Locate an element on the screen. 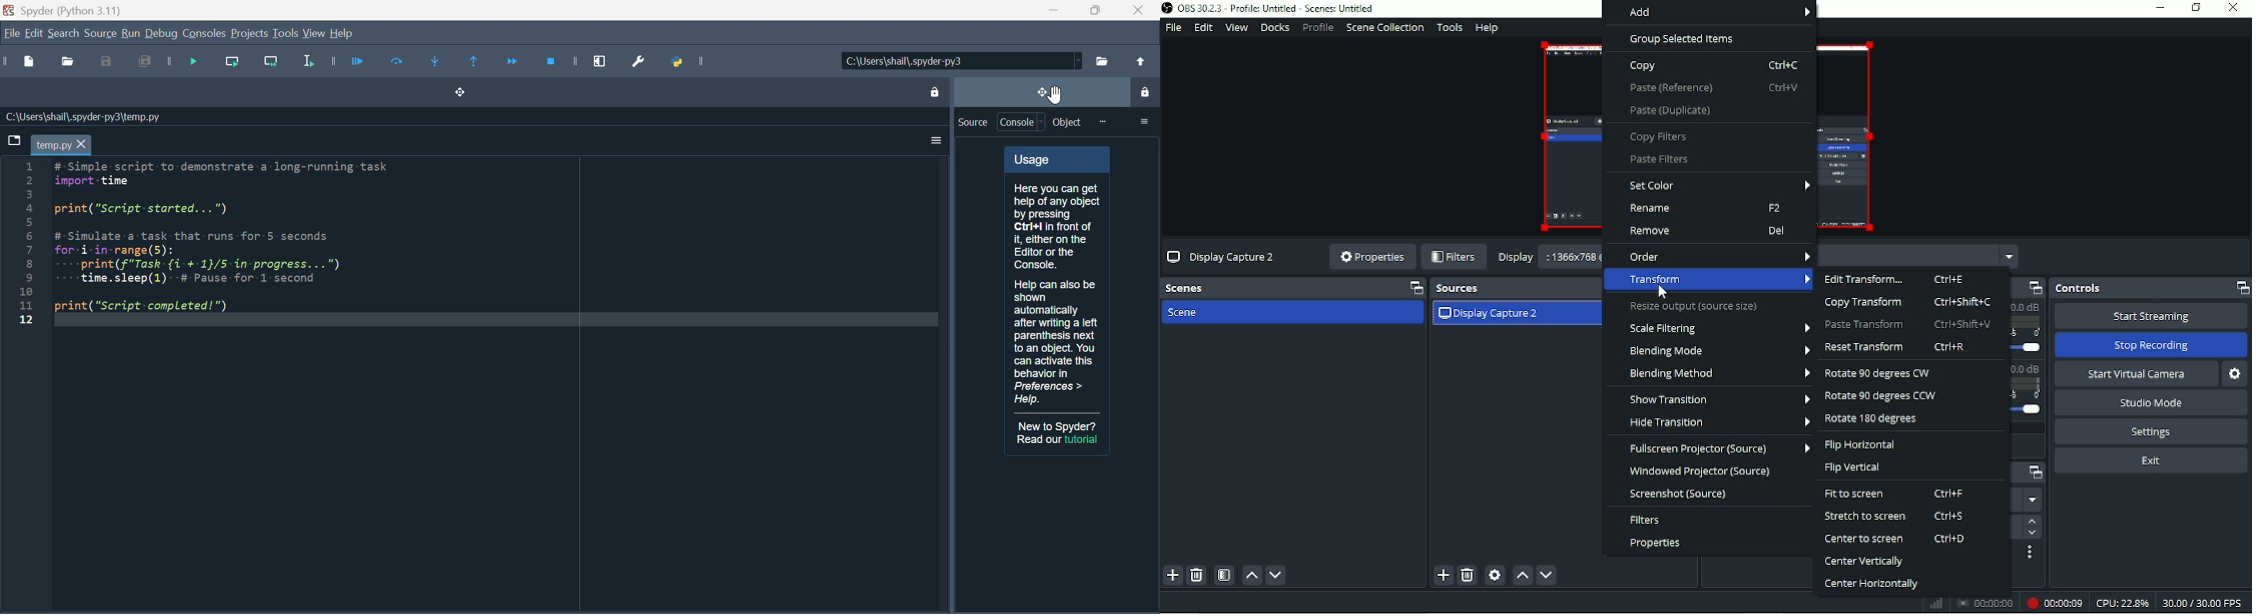 The width and height of the screenshot is (2268, 616). Copy is located at coordinates (1714, 66).